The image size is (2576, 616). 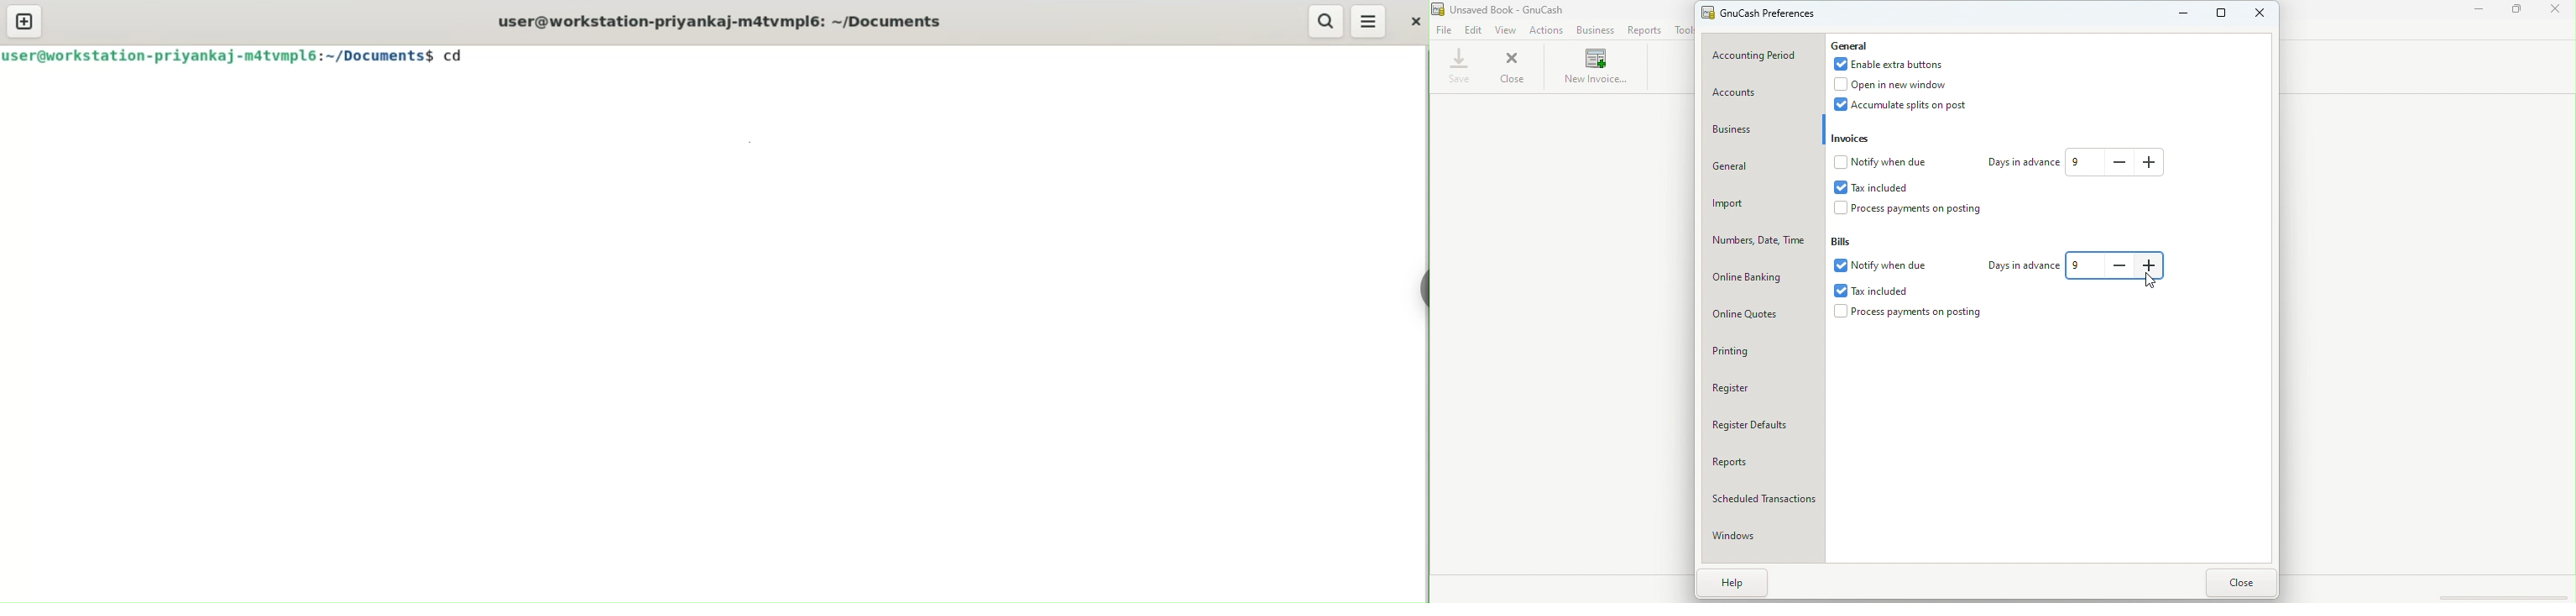 I want to click on Windows, so click(x=1762, y=536).